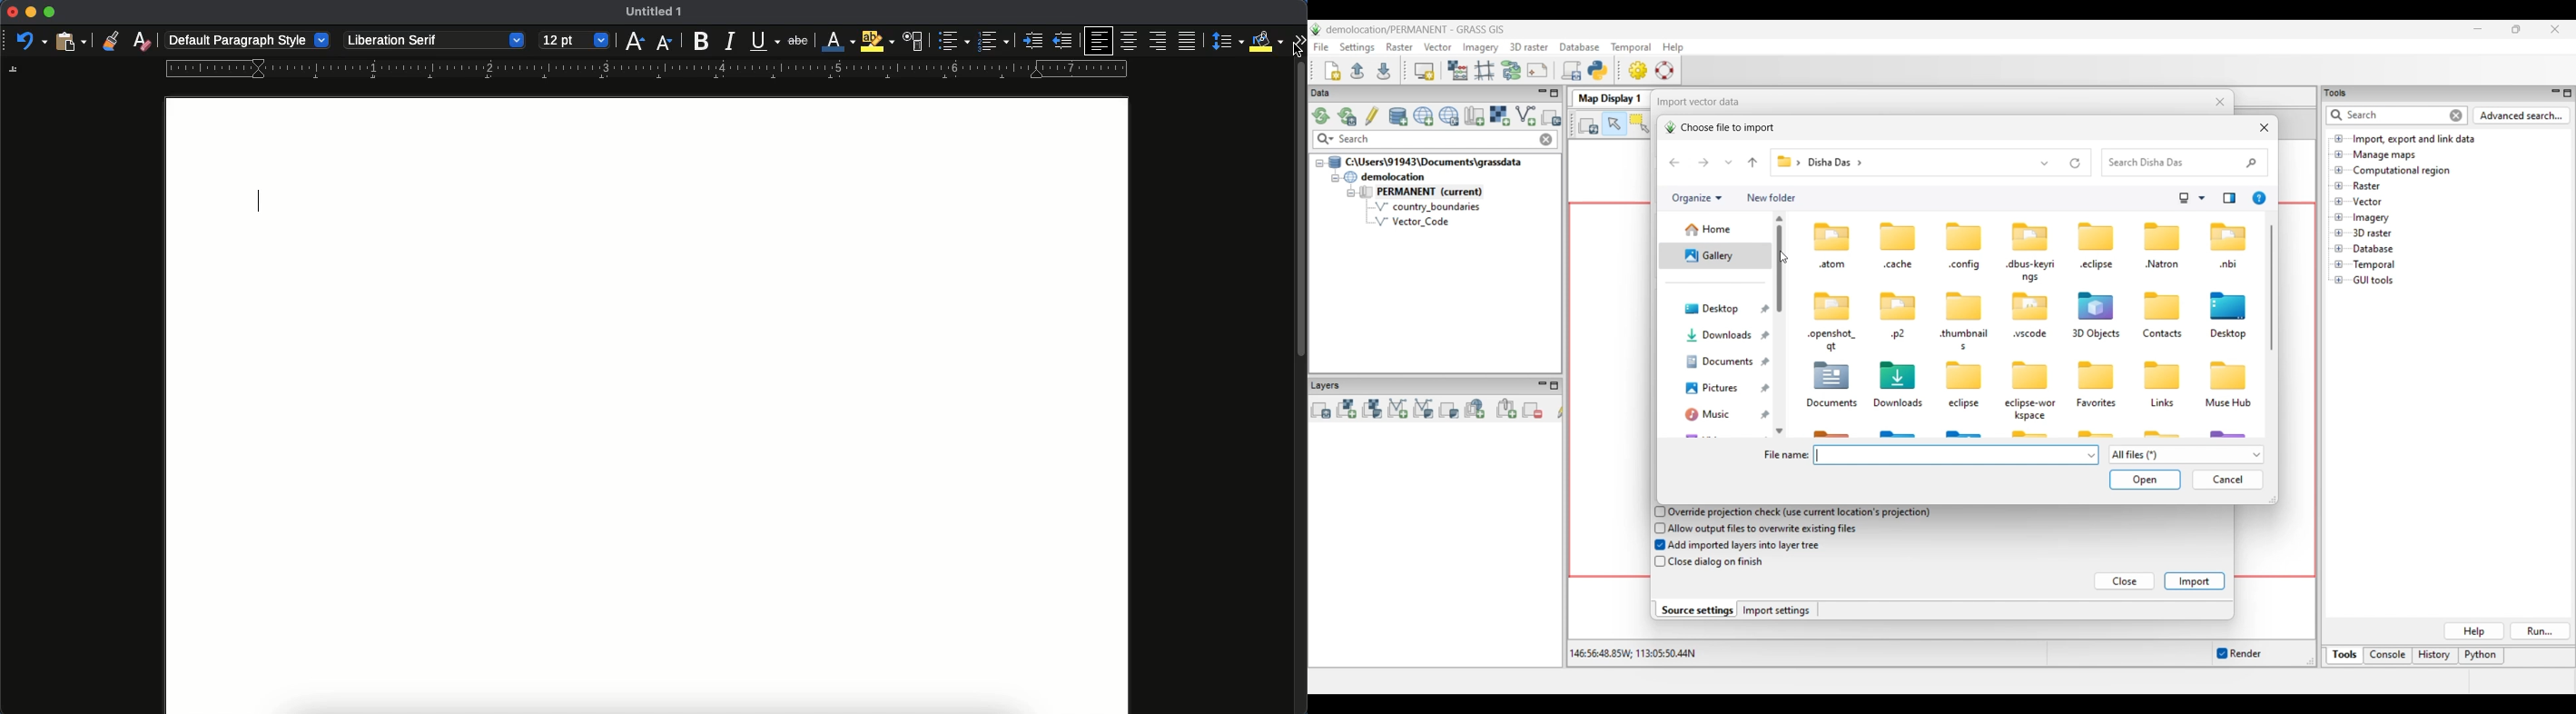  Describe the element at coordinates (1295, 36) in the screenshot. I see `expand` at that location.